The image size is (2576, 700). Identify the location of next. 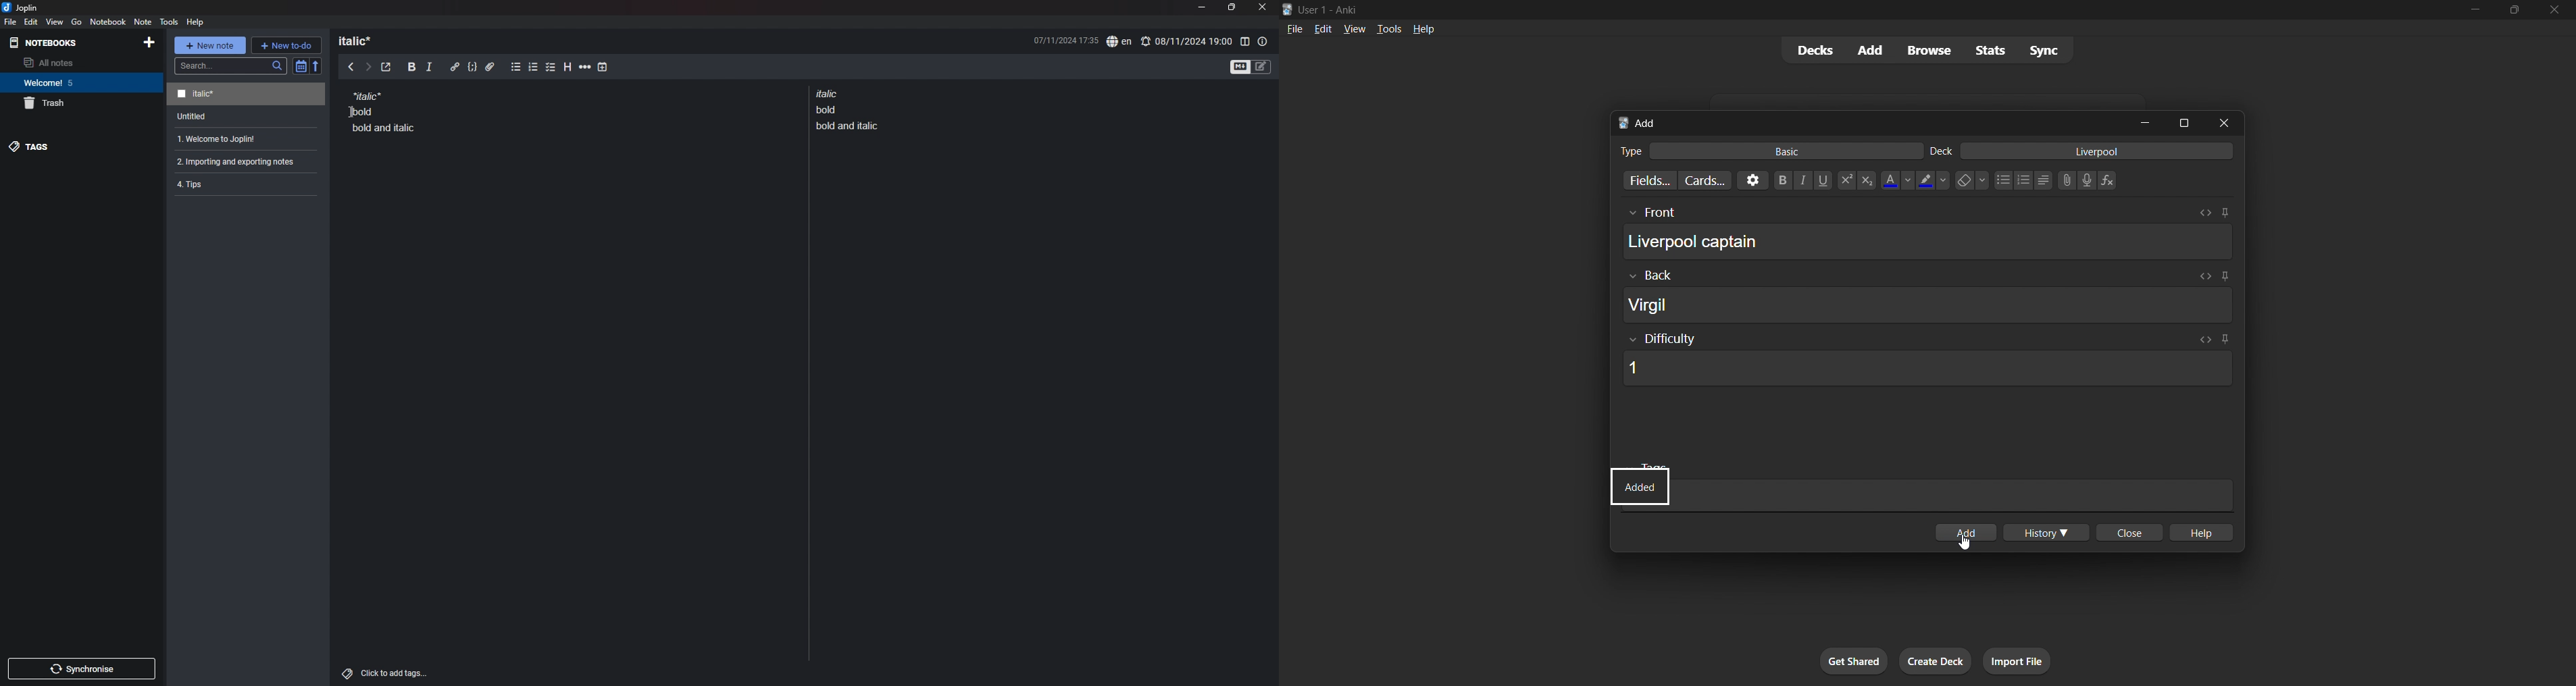
(369, 67).